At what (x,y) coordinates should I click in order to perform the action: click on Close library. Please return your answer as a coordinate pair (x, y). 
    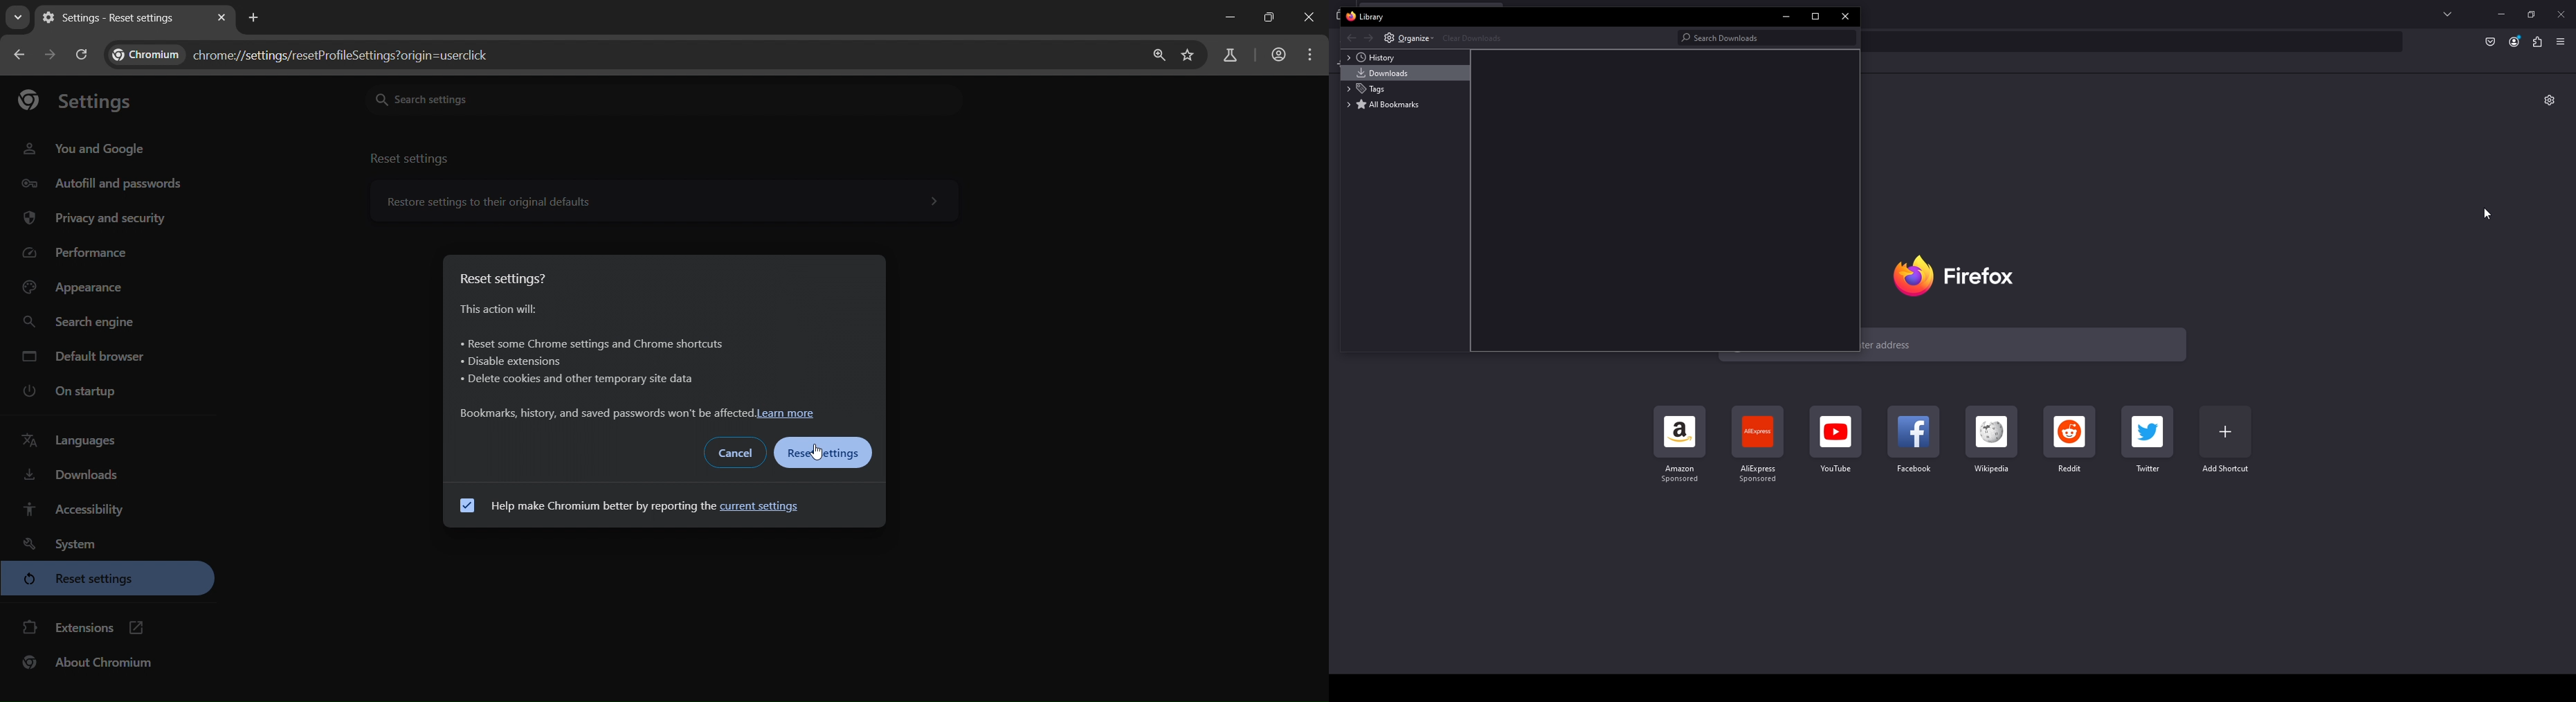
    Looking at the image, I should click on (1845, 14).